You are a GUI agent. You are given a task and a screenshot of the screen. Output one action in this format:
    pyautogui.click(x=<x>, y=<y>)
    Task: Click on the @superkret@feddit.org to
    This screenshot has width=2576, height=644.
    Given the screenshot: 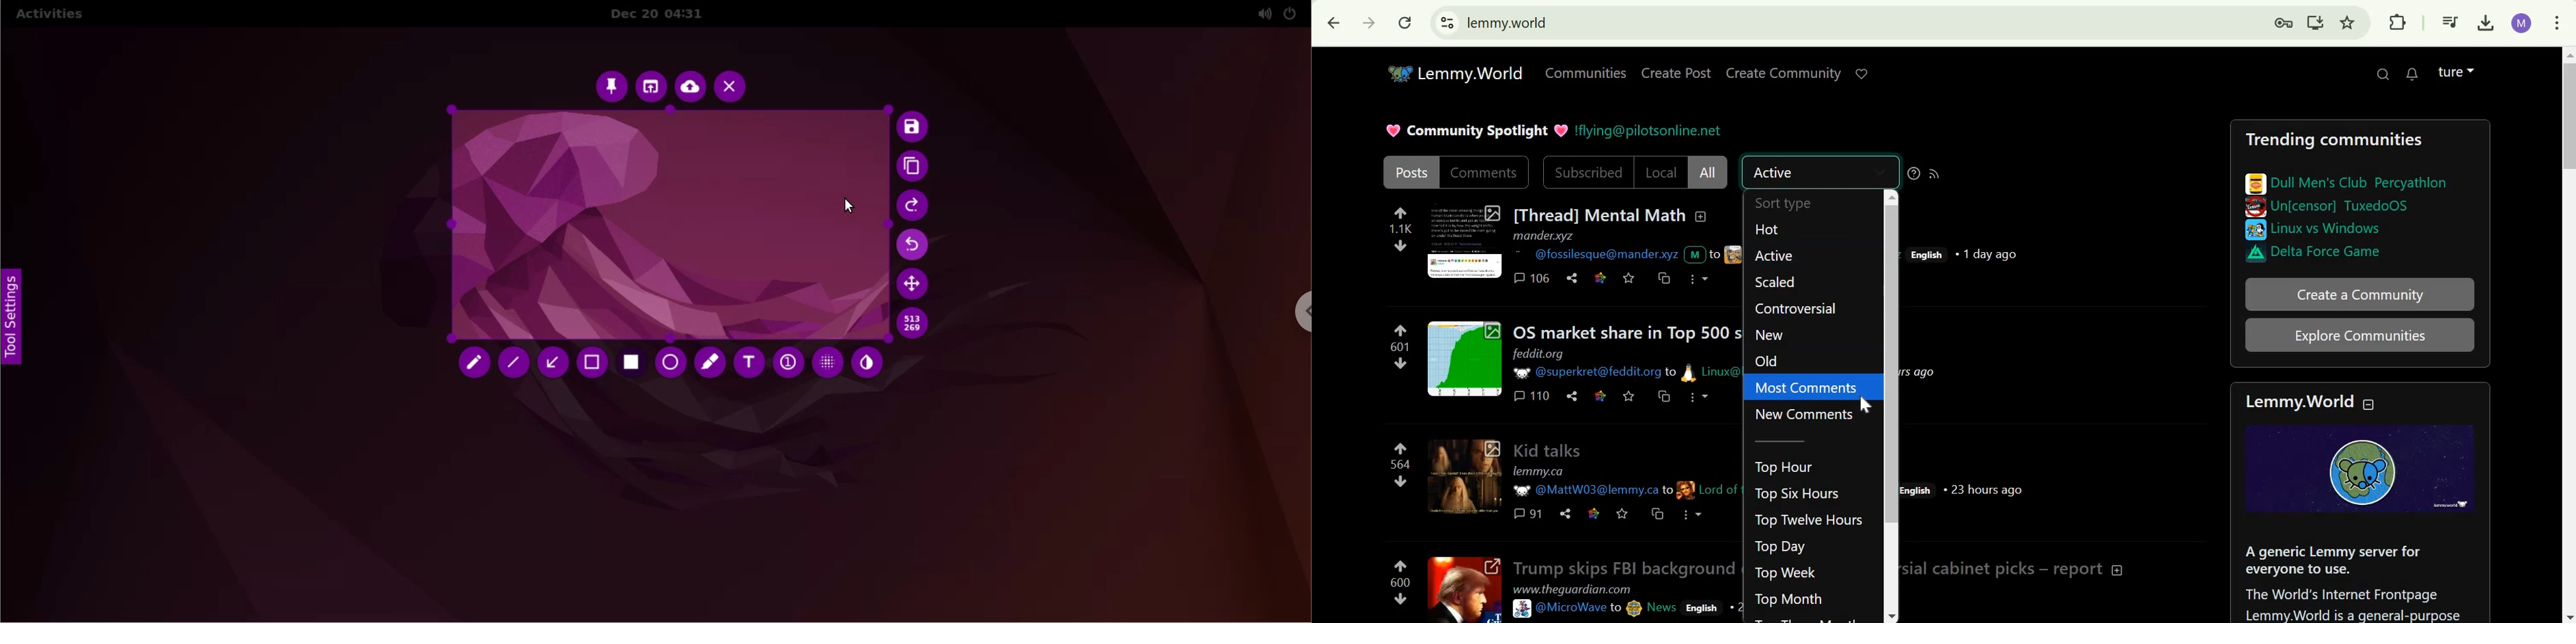 What is the action you would take?
    pyautogui.click(x=1605, y=373)
    